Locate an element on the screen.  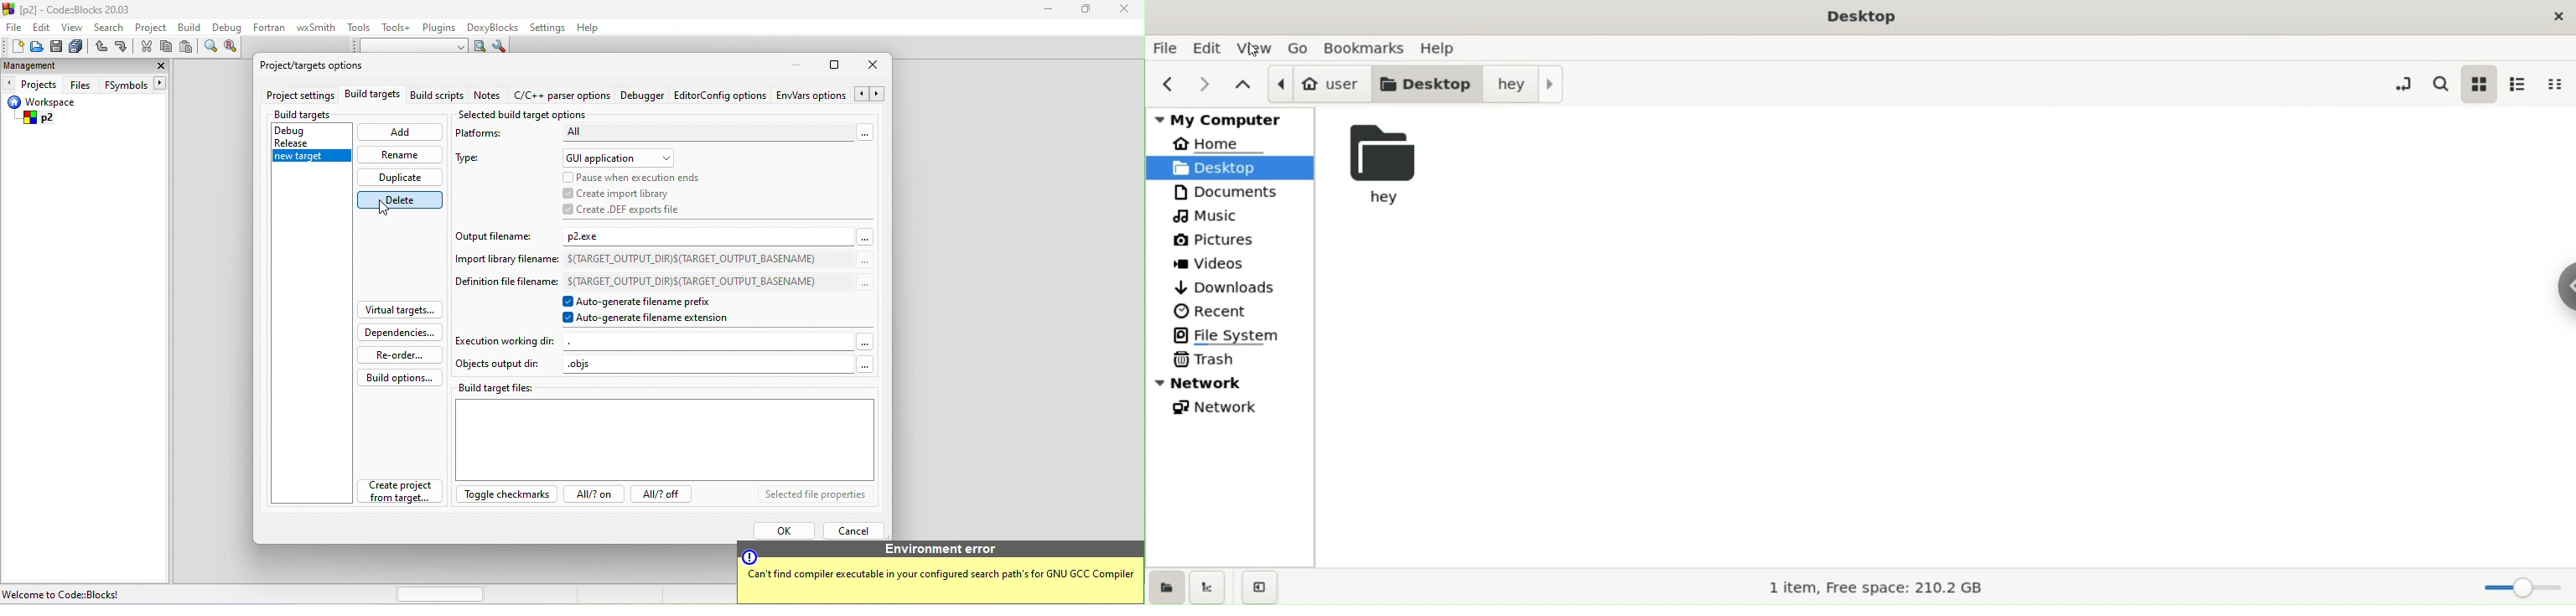
debugger is located at coordinates (644, 97).